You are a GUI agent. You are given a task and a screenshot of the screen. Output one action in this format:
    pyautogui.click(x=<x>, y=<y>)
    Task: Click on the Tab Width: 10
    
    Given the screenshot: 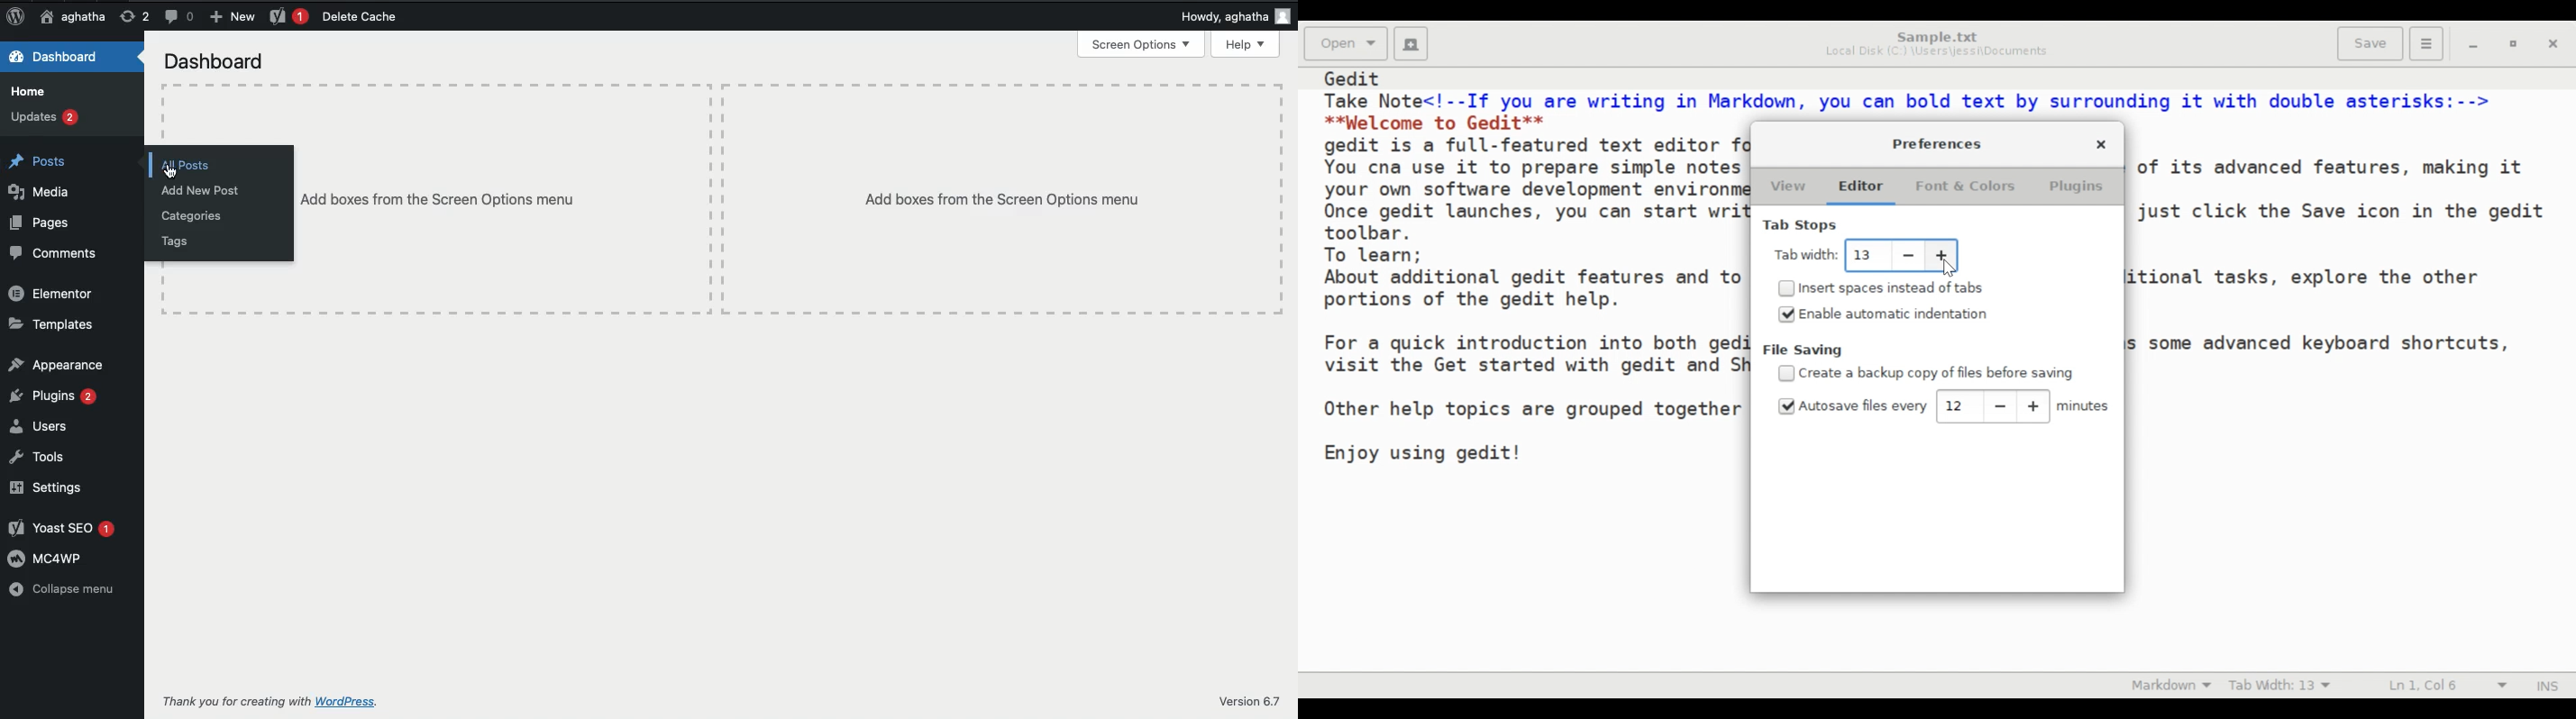 What is the action you would take?
    pyautogui.click(x=2287, y=684)
    